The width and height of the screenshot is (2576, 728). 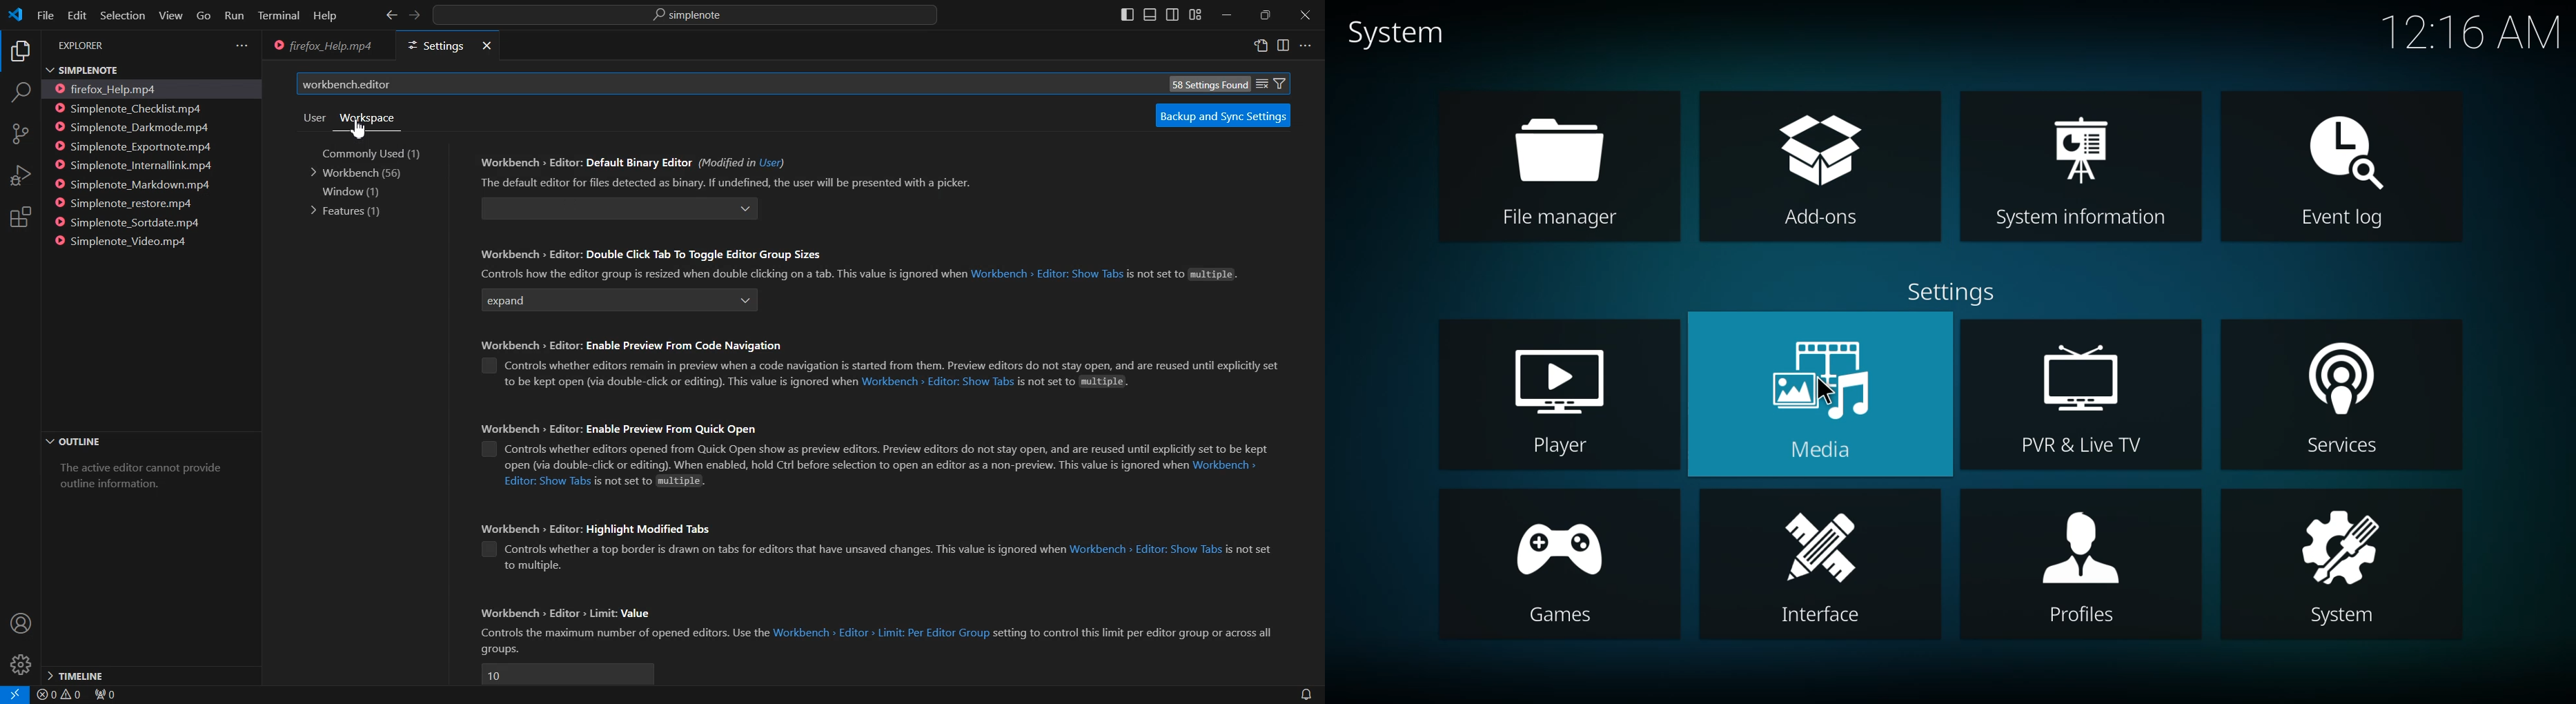 What do you see at coordinates (2346, 543) in the screenshot?
I see `system` at bounding box center [2346, 543].